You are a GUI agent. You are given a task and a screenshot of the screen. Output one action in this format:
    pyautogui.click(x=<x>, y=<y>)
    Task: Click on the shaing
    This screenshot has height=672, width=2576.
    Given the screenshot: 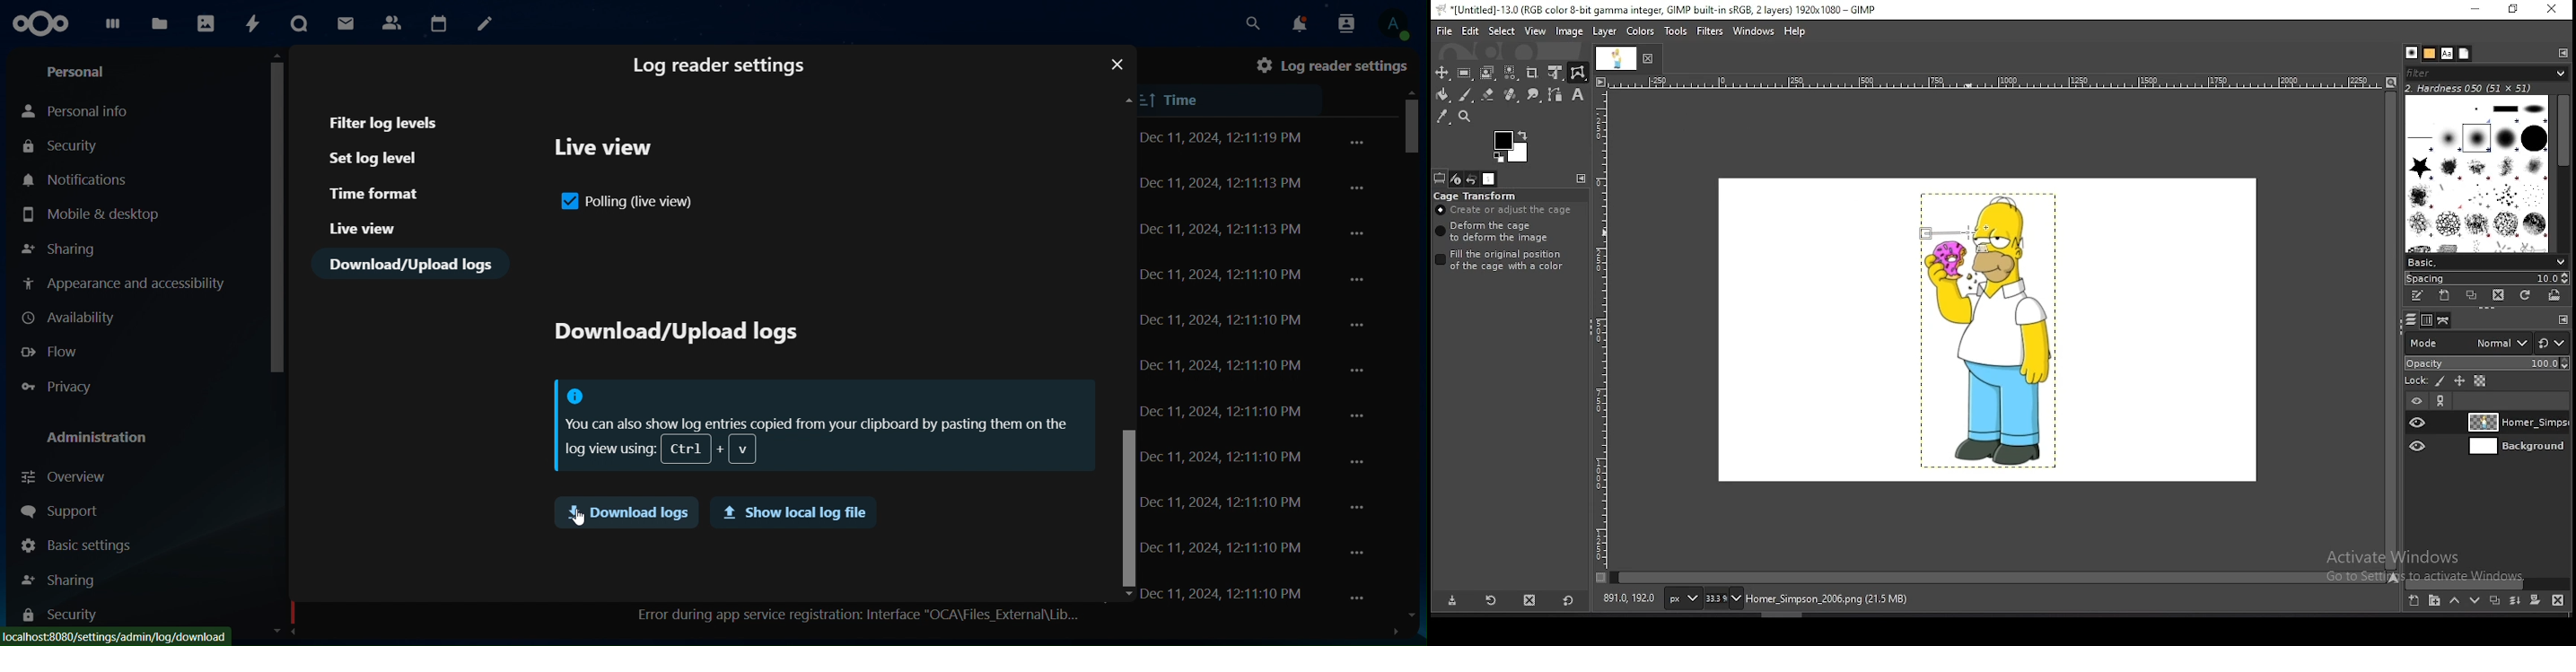 What is the action you would take?
    pyautogui.click(x=61, y=577)
    